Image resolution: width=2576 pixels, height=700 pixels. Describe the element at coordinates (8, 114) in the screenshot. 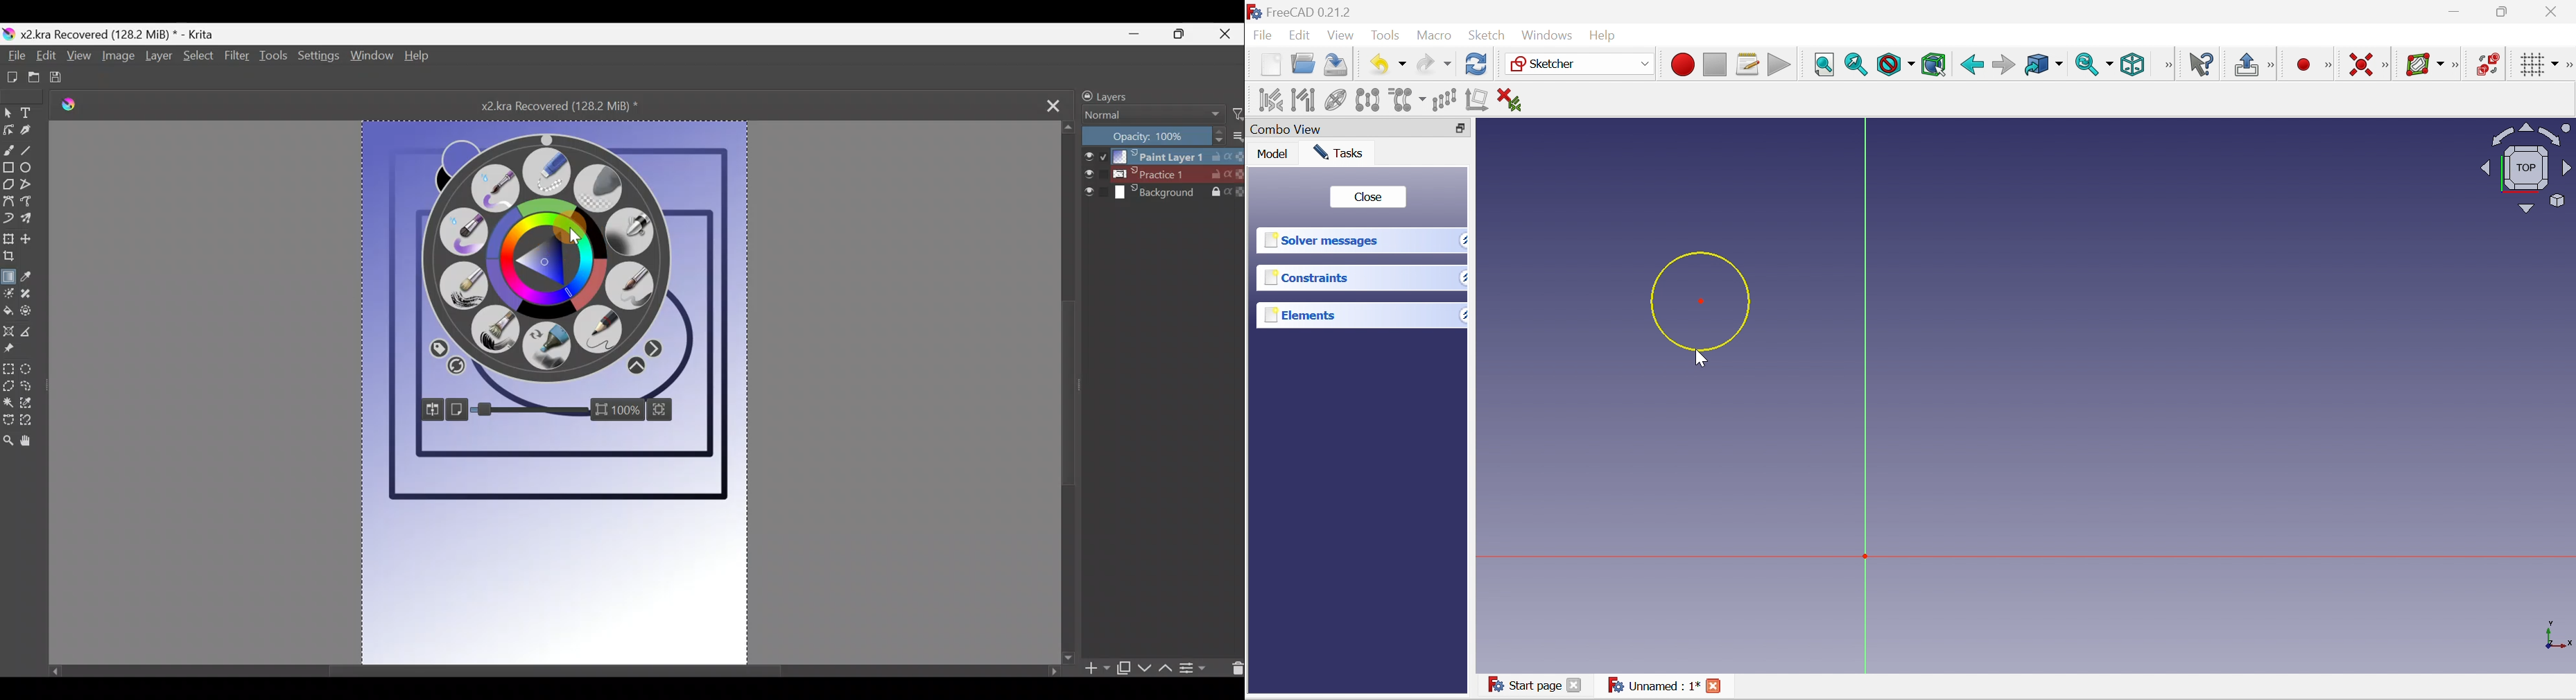

I see `Select shapes tool` at that location.